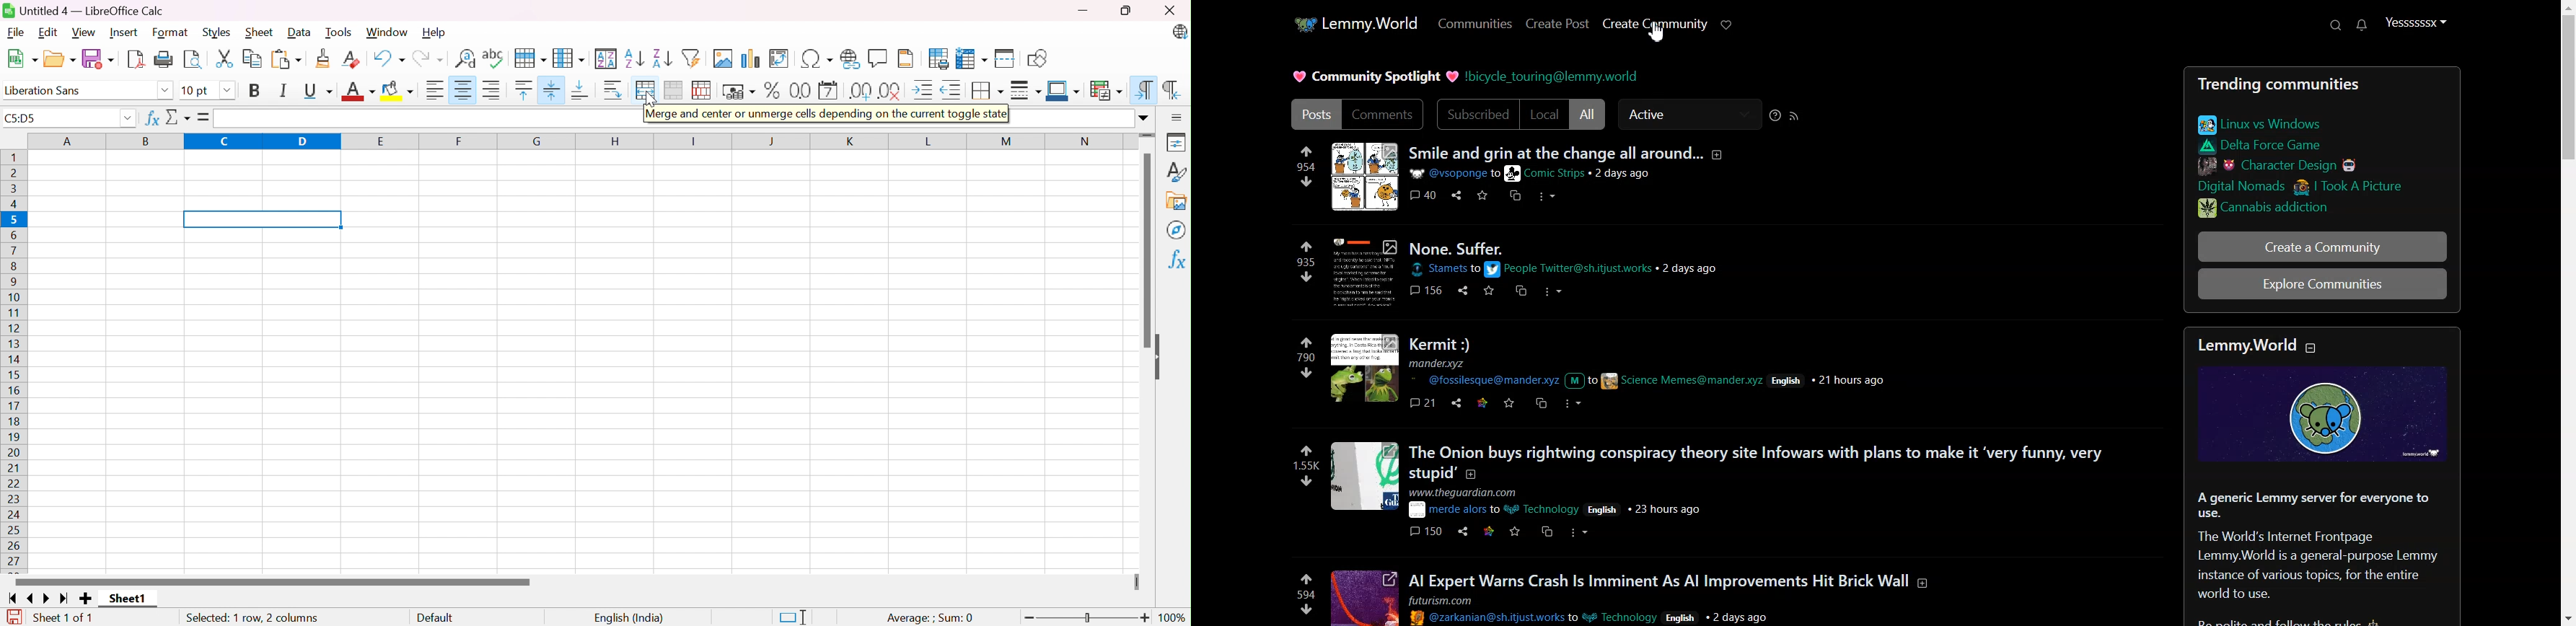 The width and height of the screenshot is (2576, 644). I want to click on Insert Comment, so click(879, 57).